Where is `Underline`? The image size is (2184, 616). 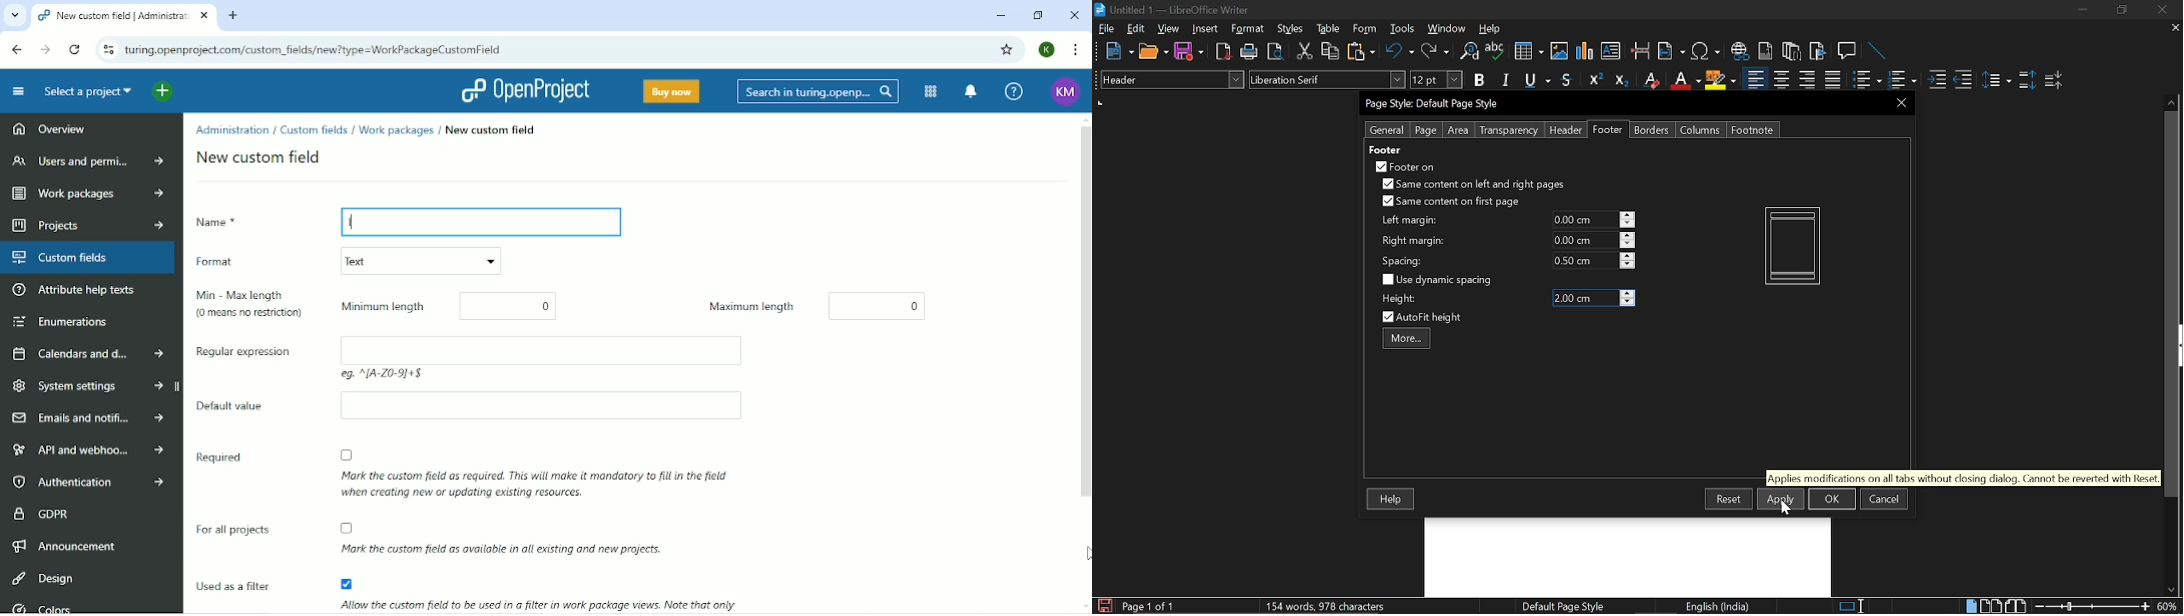
Underline is located at coordinates (1685, 80).